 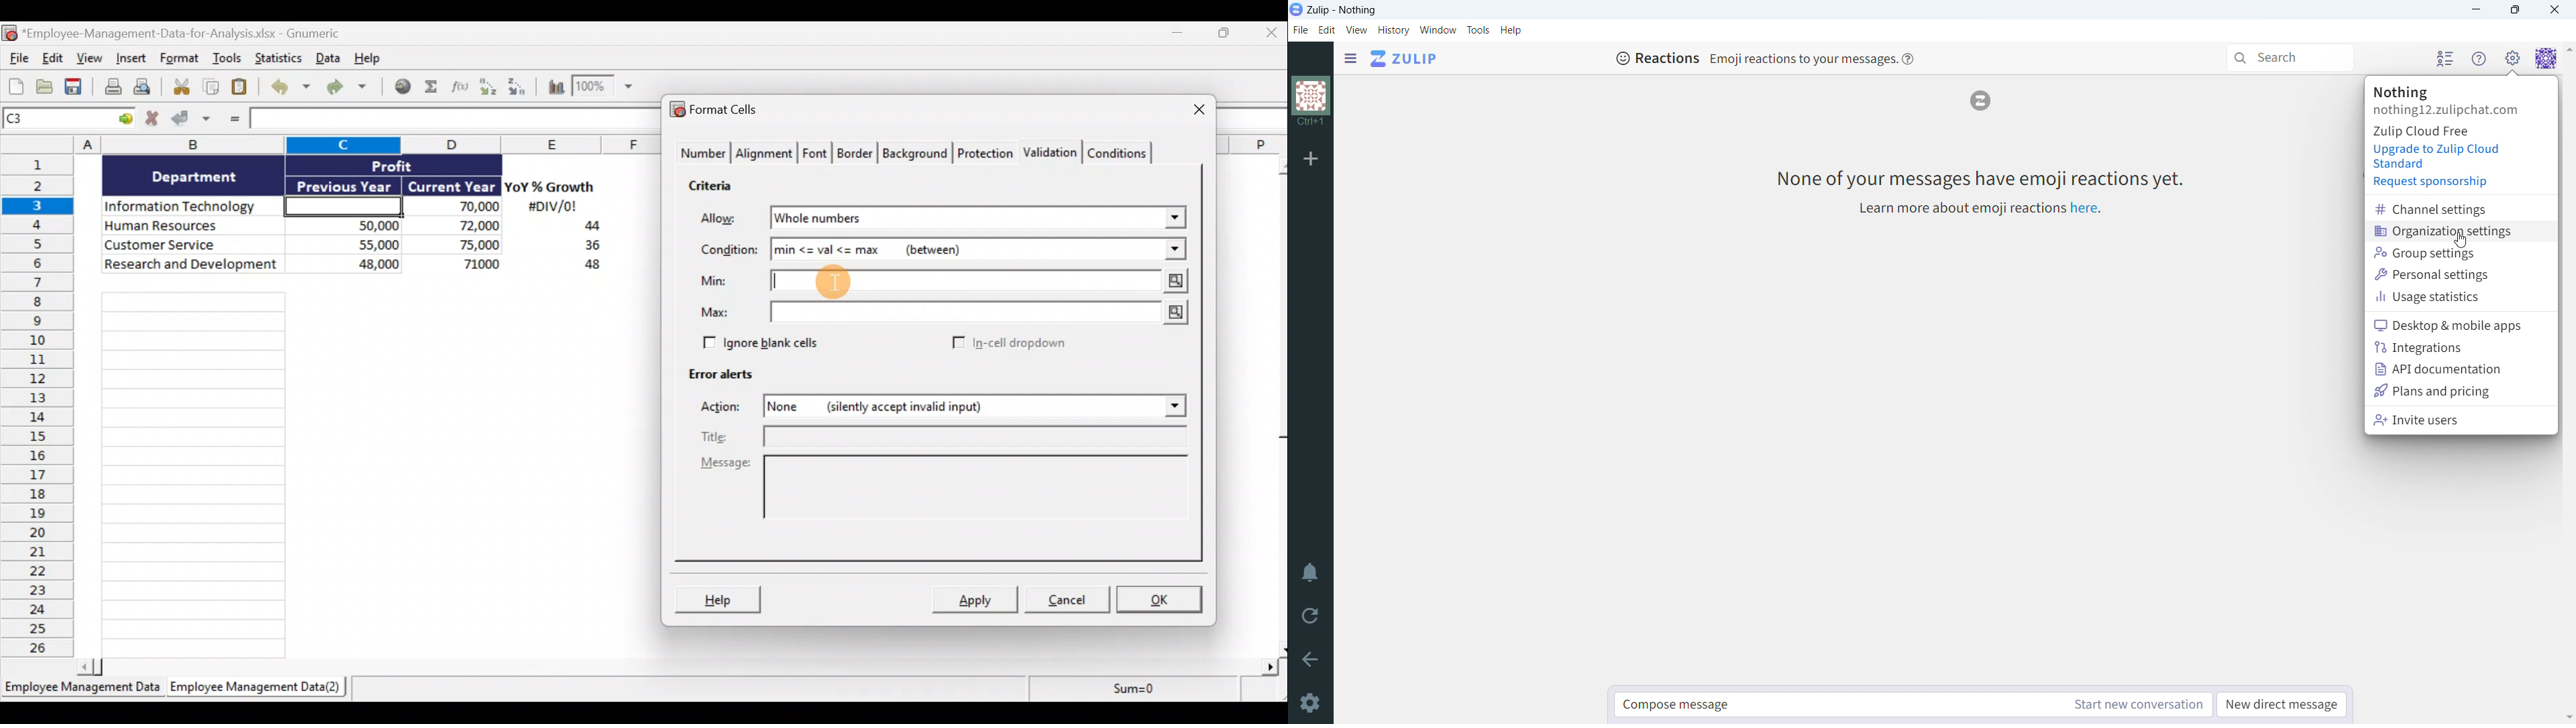 I want to click on None (silently accept invalid input), so click(x=930, y=408).